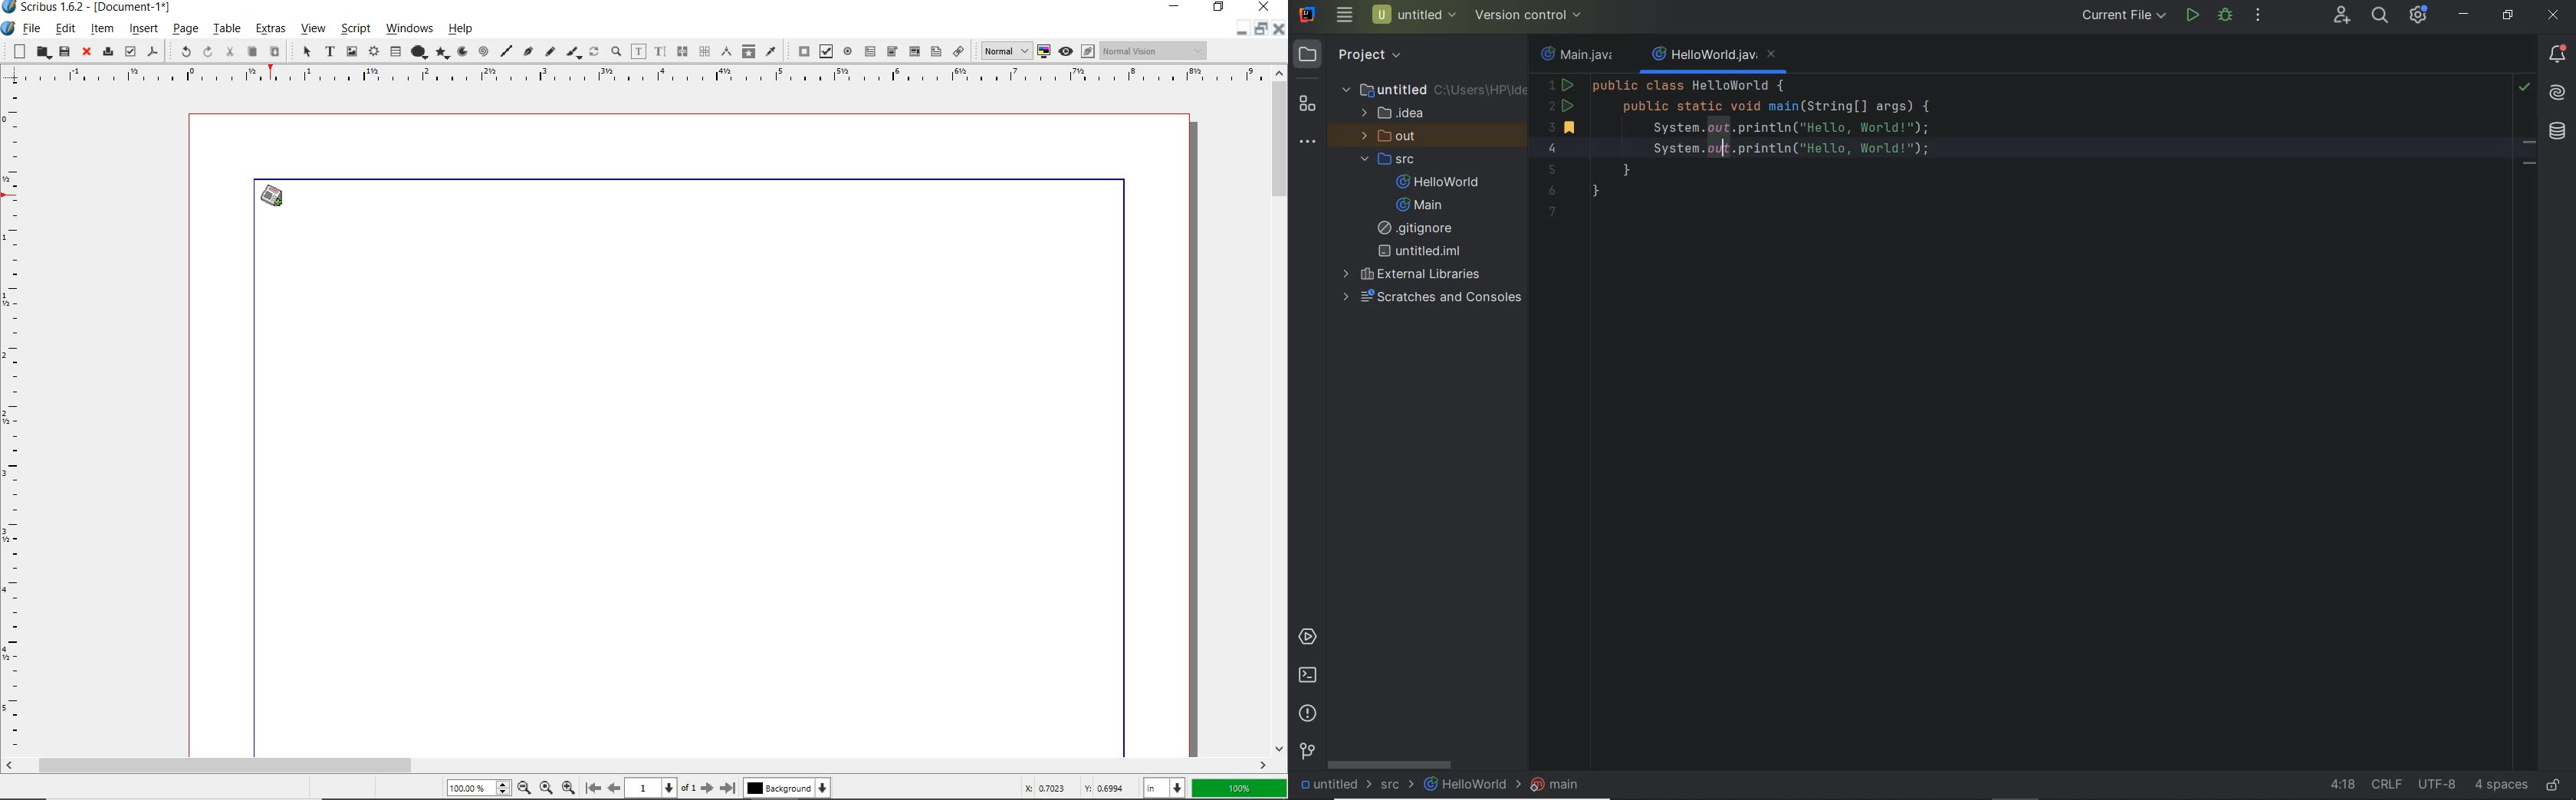 The width and height of the screenshot is (2576, 812). What do you see at coordinates (64, 53) in the screenshot?
I see `save` at bounding box center [64, 53].